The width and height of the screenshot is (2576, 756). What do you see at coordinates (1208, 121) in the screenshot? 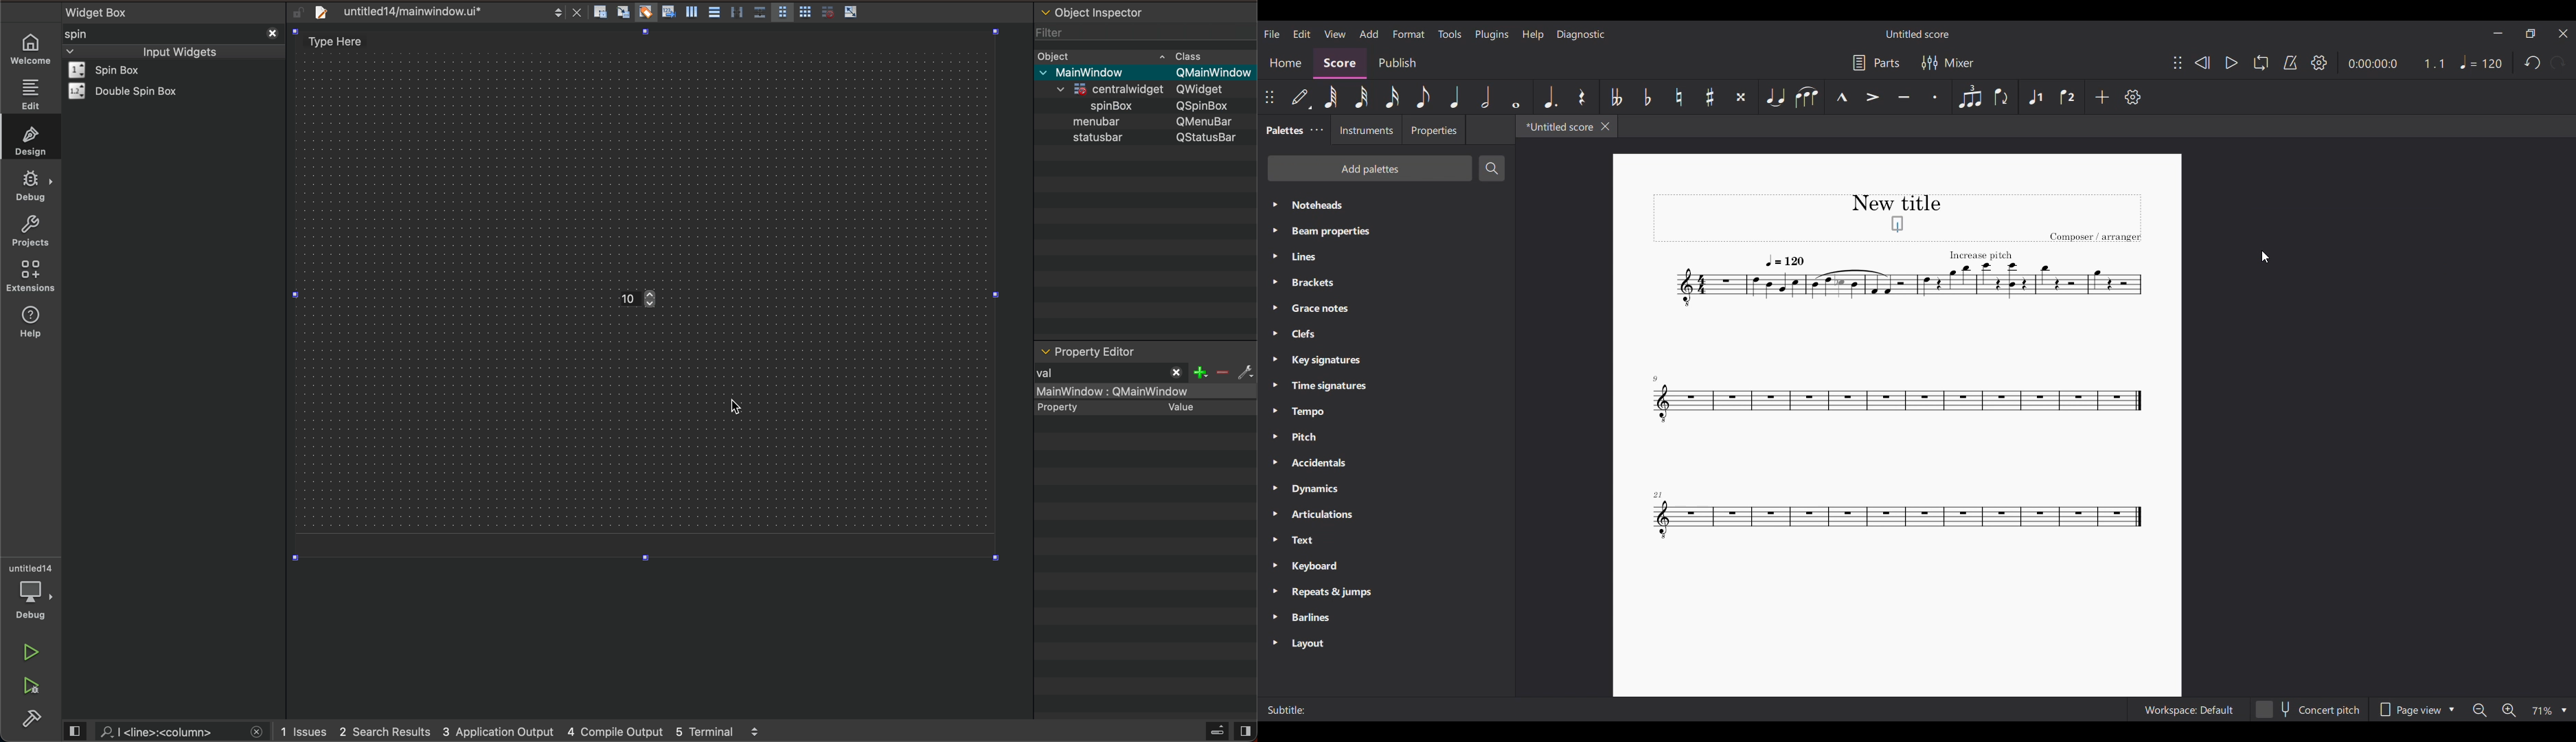
I see `` at bounding box center [1208, 121].